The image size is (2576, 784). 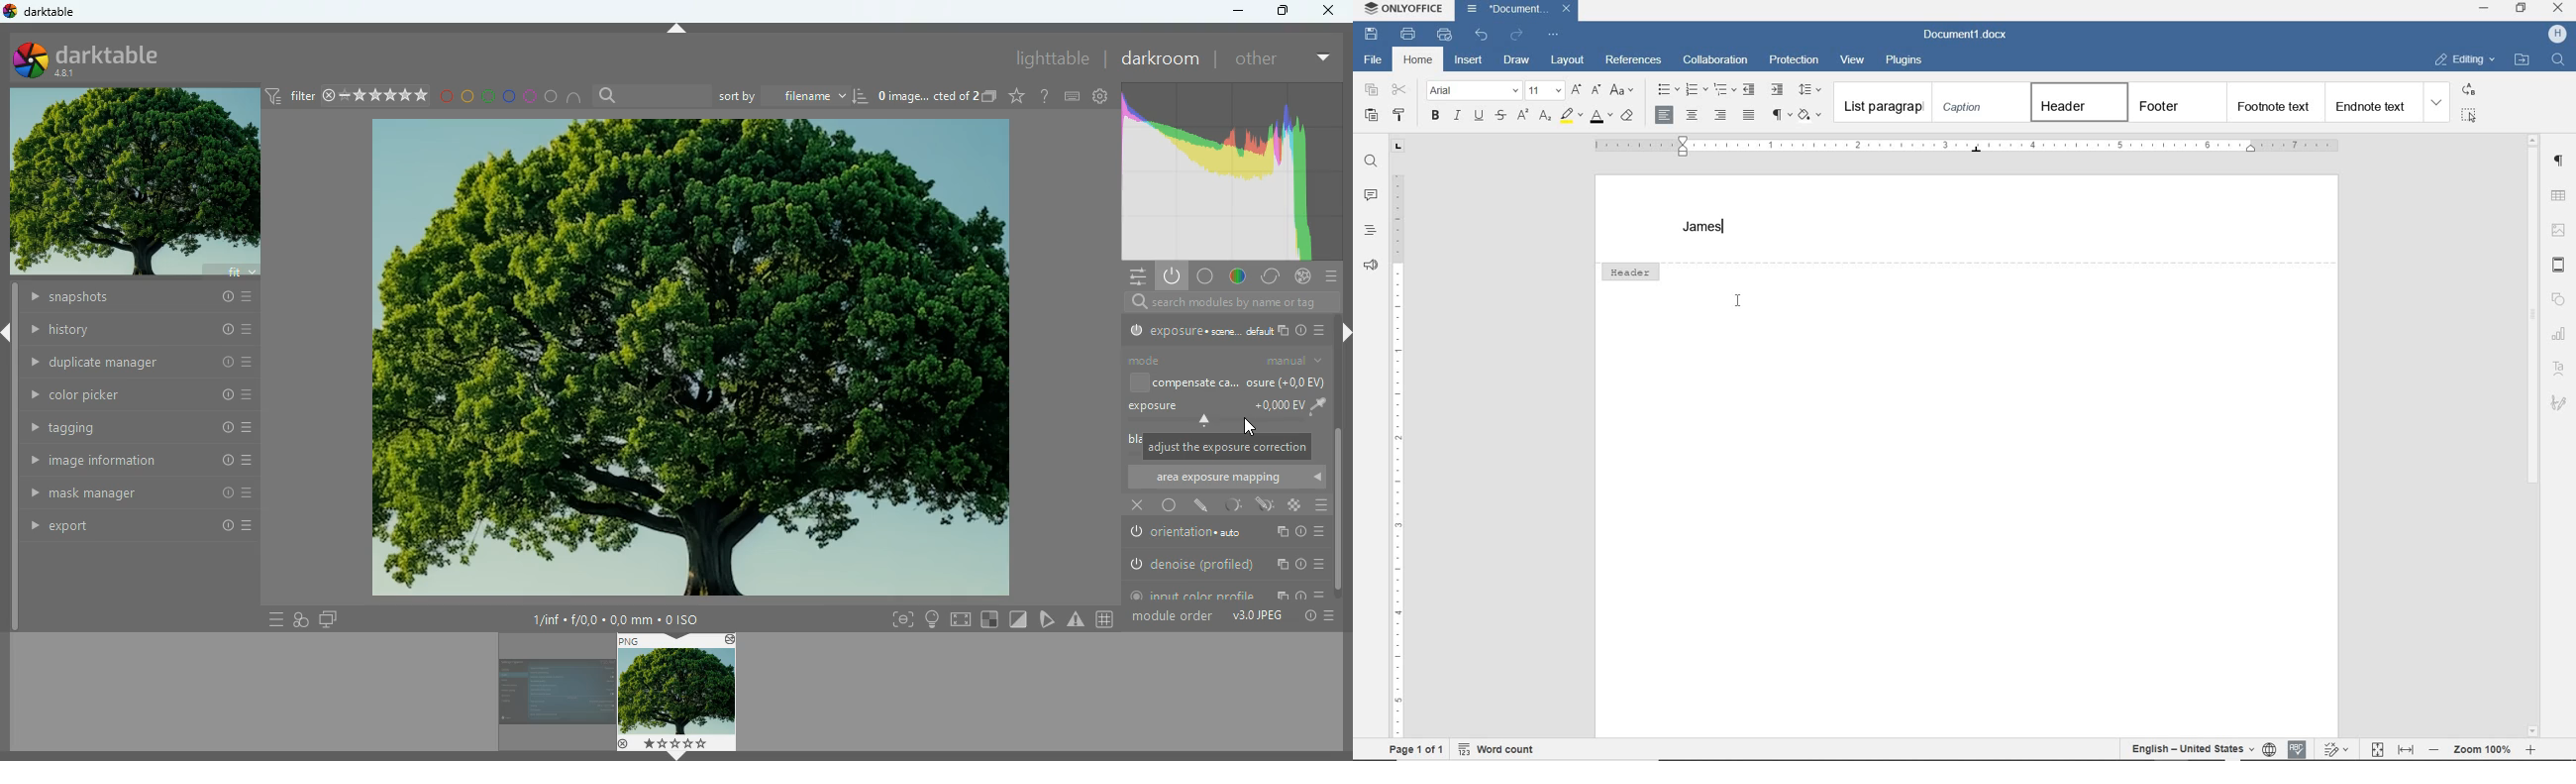 What do you see at coordinates (1717, 60) in the screenshot?
I see `collaboration` at bounding box center [1717, 60].